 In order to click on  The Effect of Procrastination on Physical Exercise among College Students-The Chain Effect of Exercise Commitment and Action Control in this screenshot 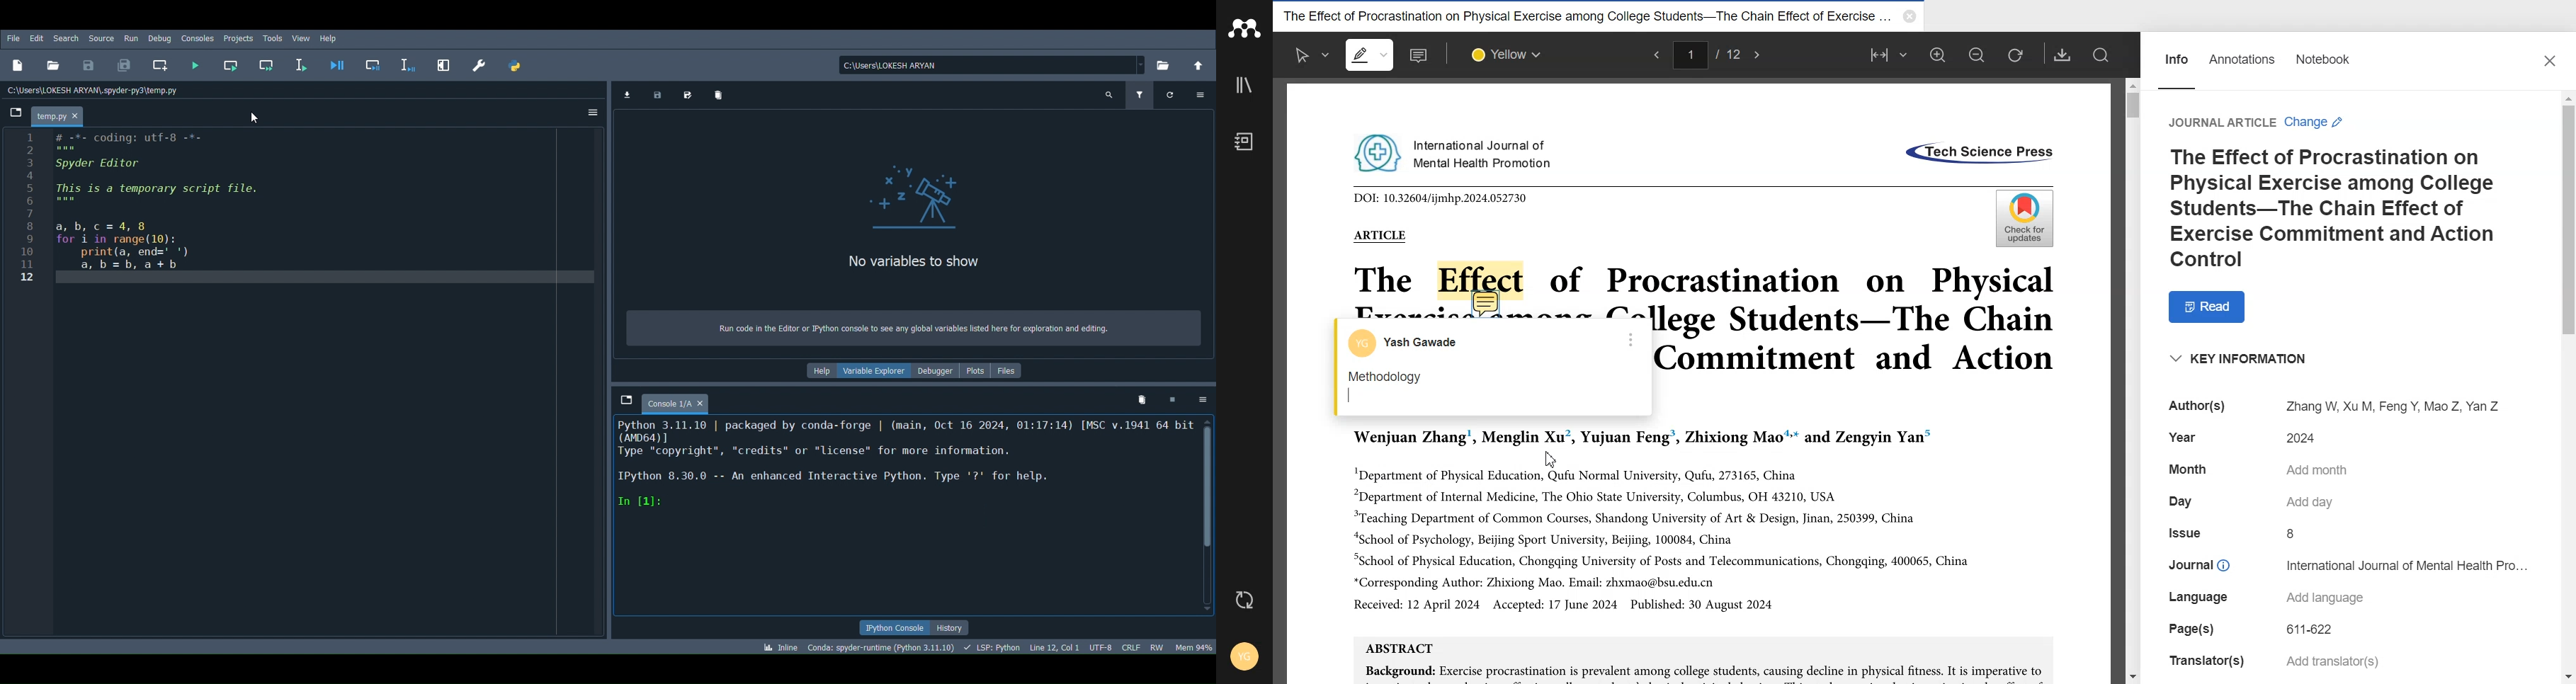, I will do `click(2344, 209)`.